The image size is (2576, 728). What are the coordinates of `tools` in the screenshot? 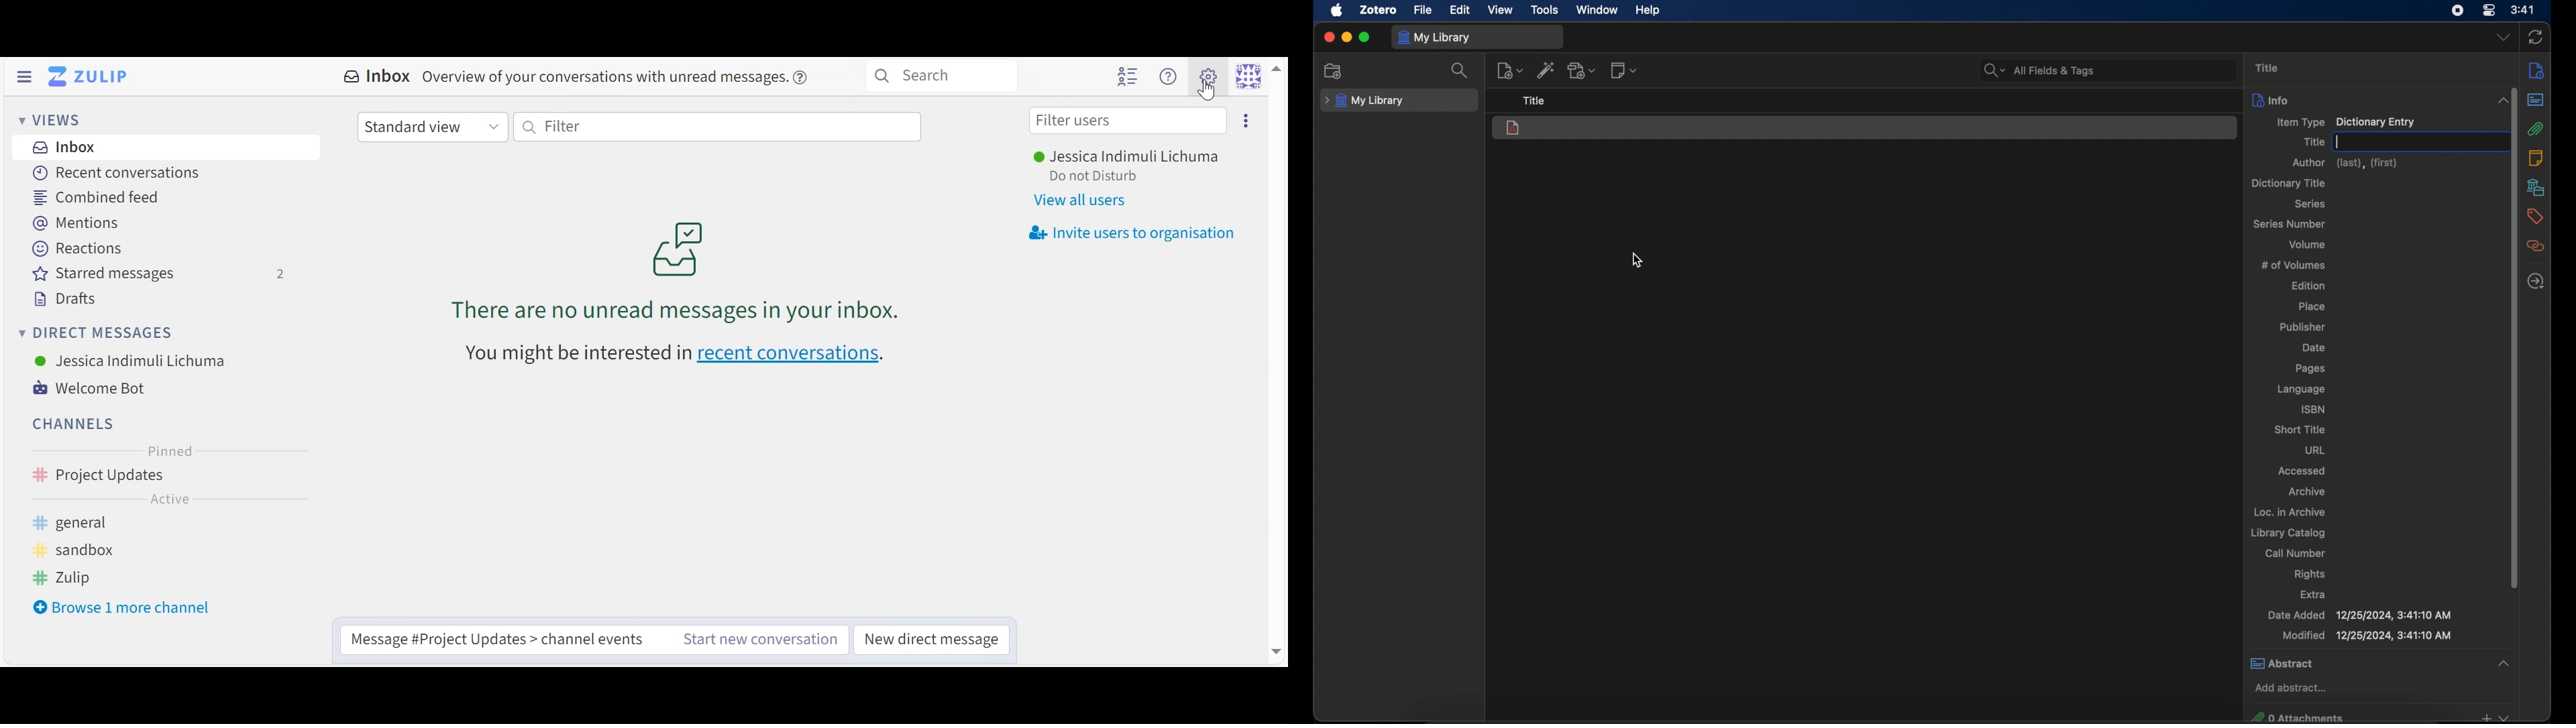 It's located at (1545, 10).